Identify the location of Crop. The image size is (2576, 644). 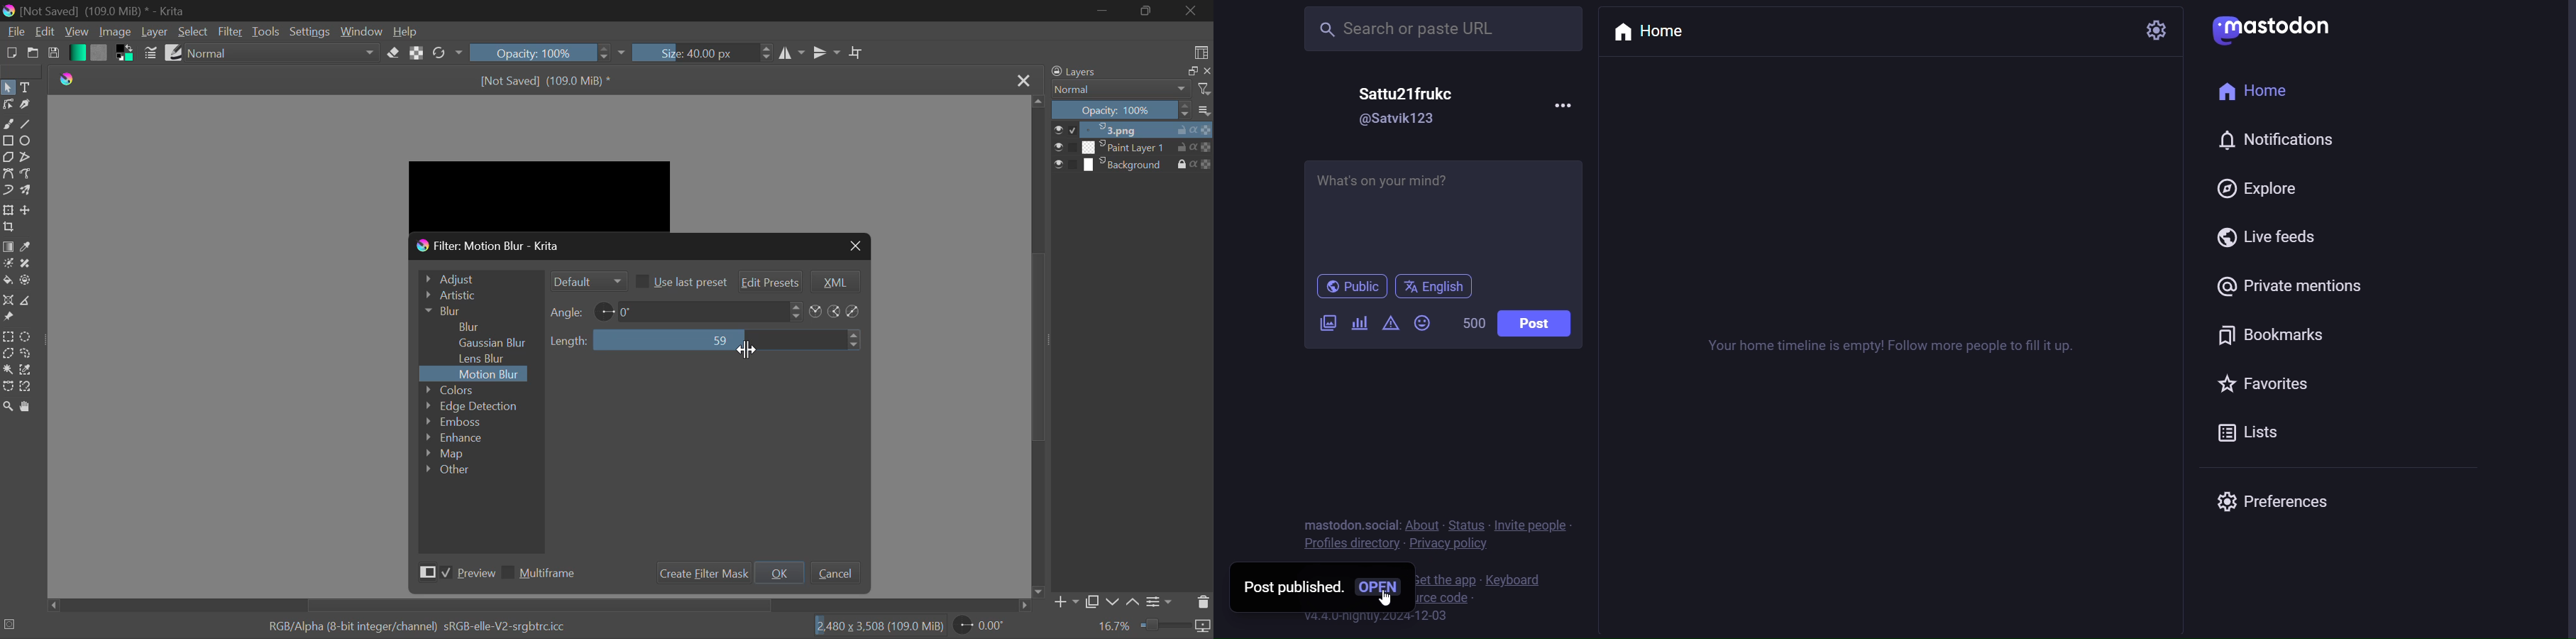
(857, 53).